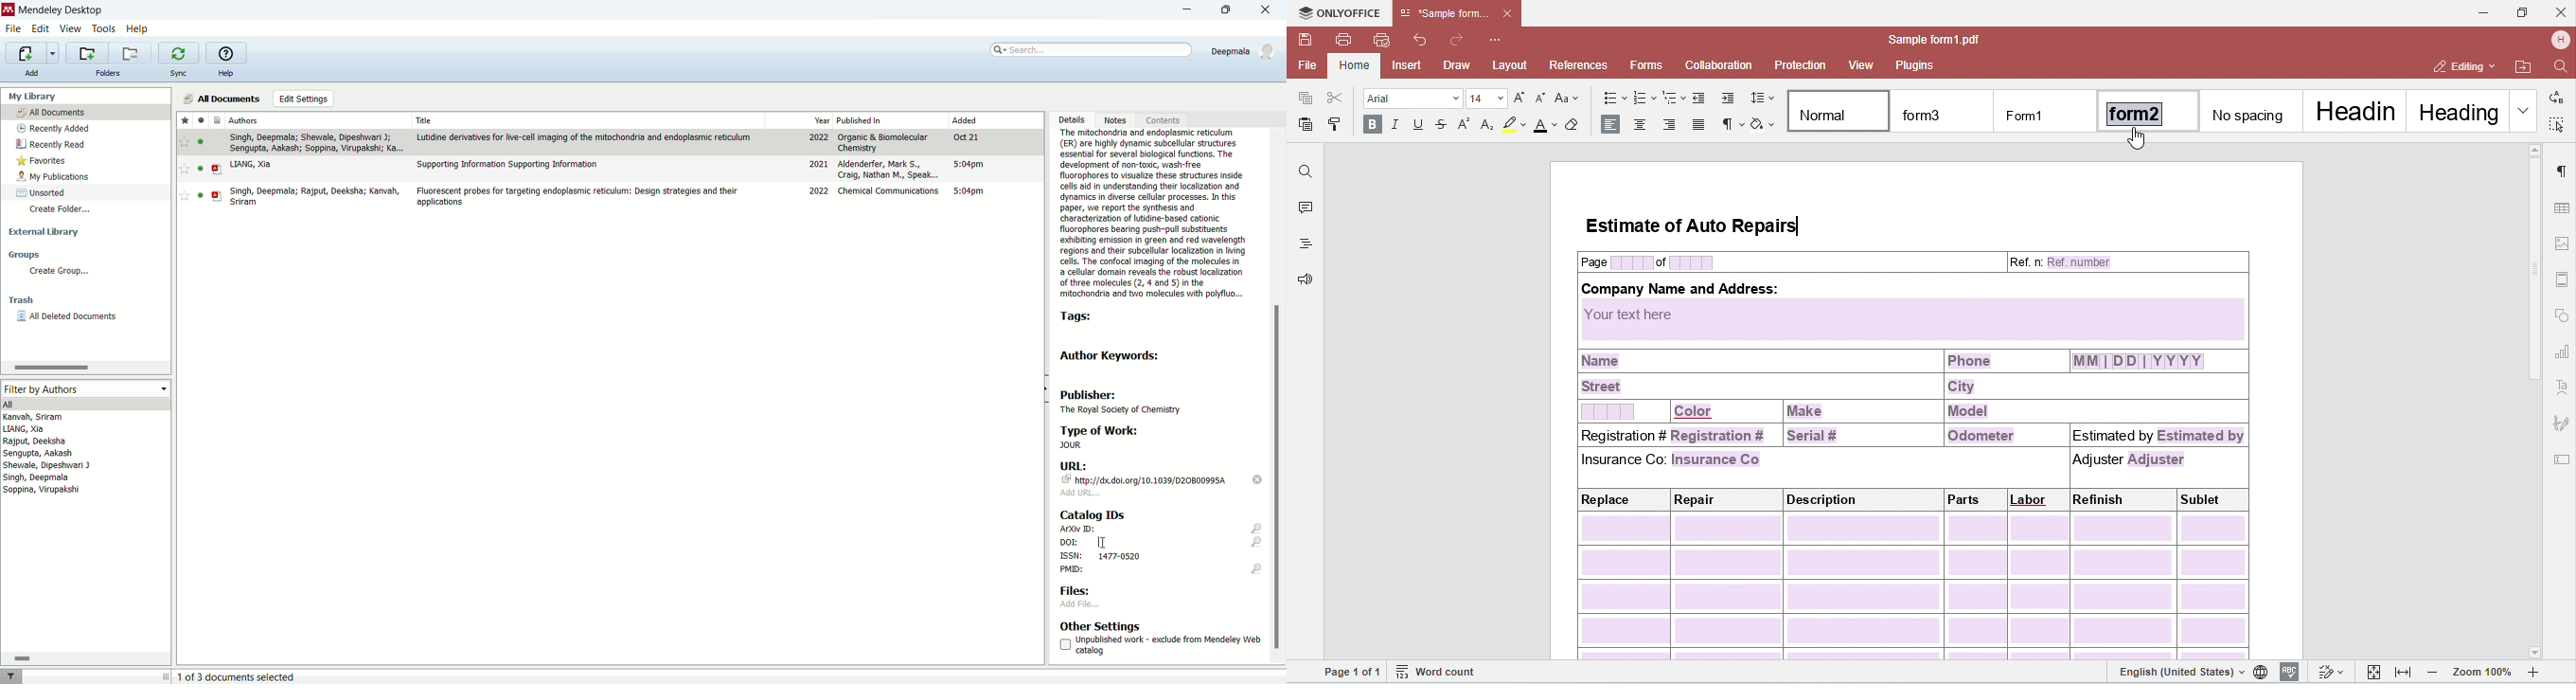 The image size is (2576, 700). What do you see at coordinates (822, 121) in the screenshot?
I see `year` at bounding box center [822, 121].